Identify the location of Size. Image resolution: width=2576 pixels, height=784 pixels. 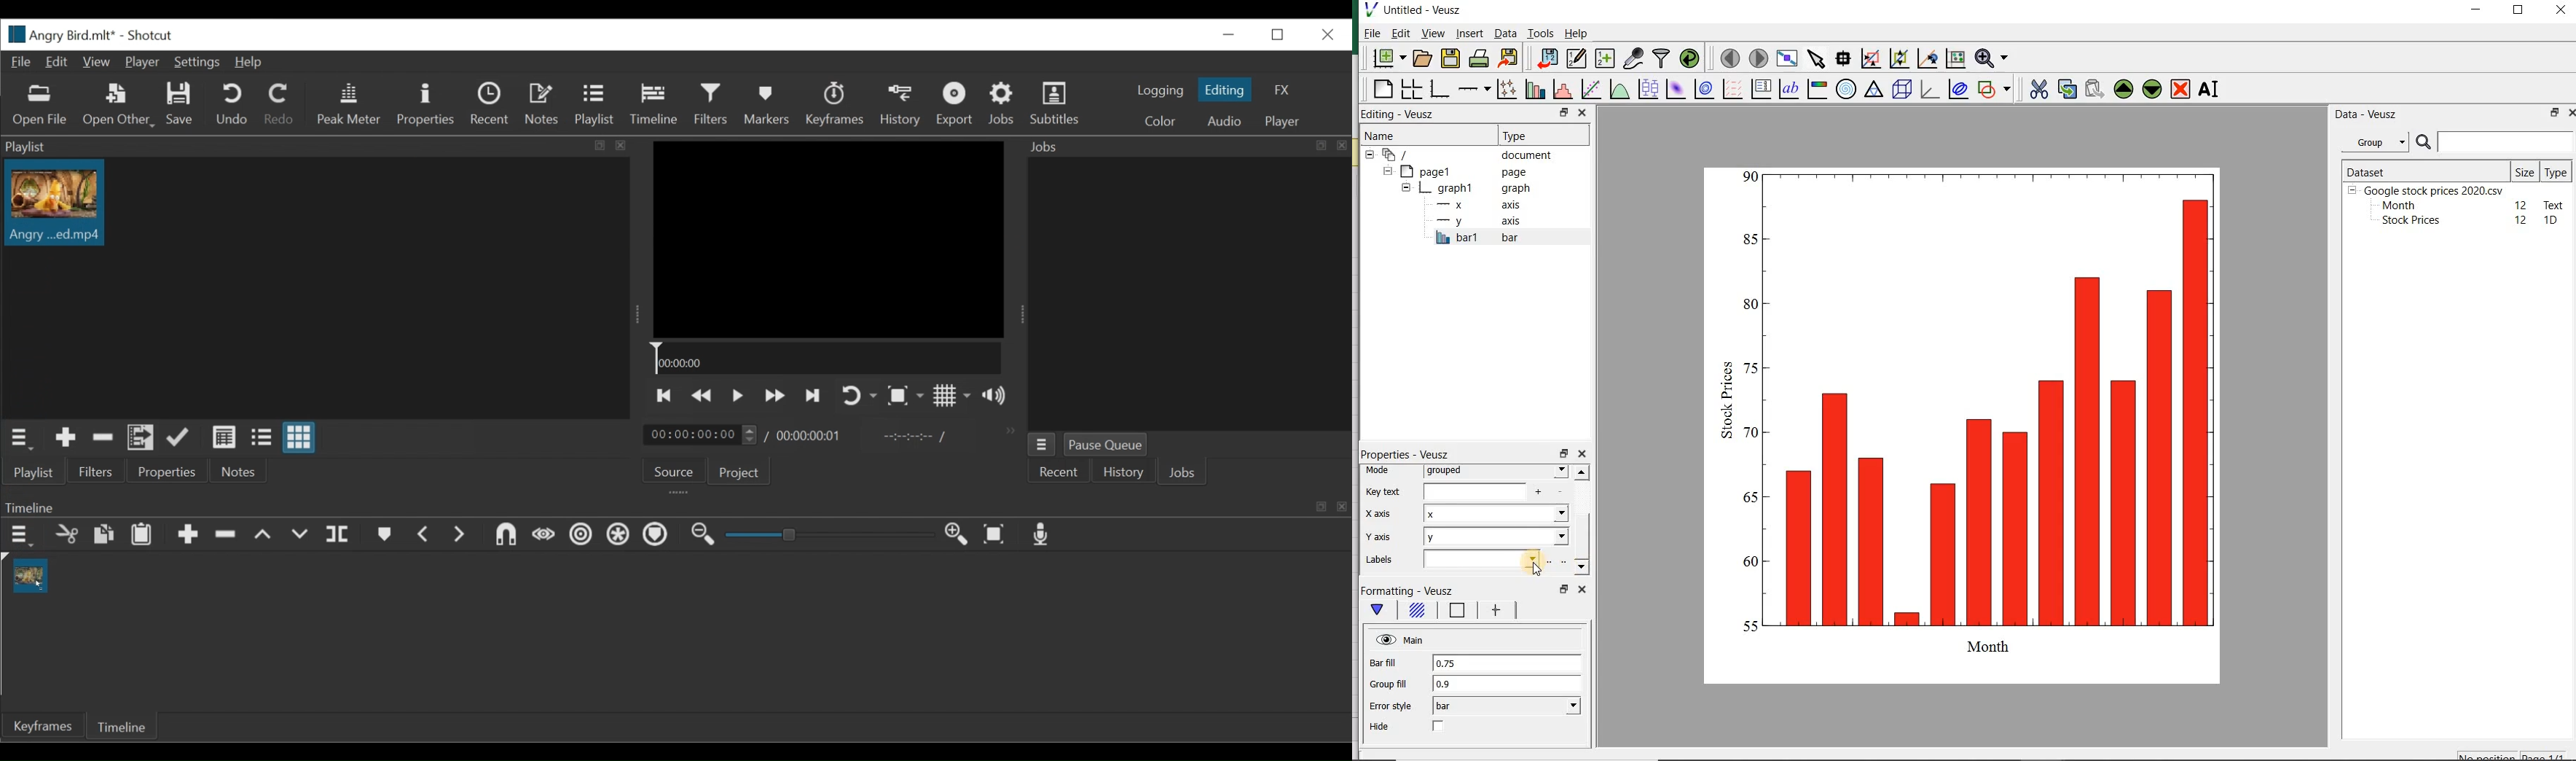
(2525, 171).